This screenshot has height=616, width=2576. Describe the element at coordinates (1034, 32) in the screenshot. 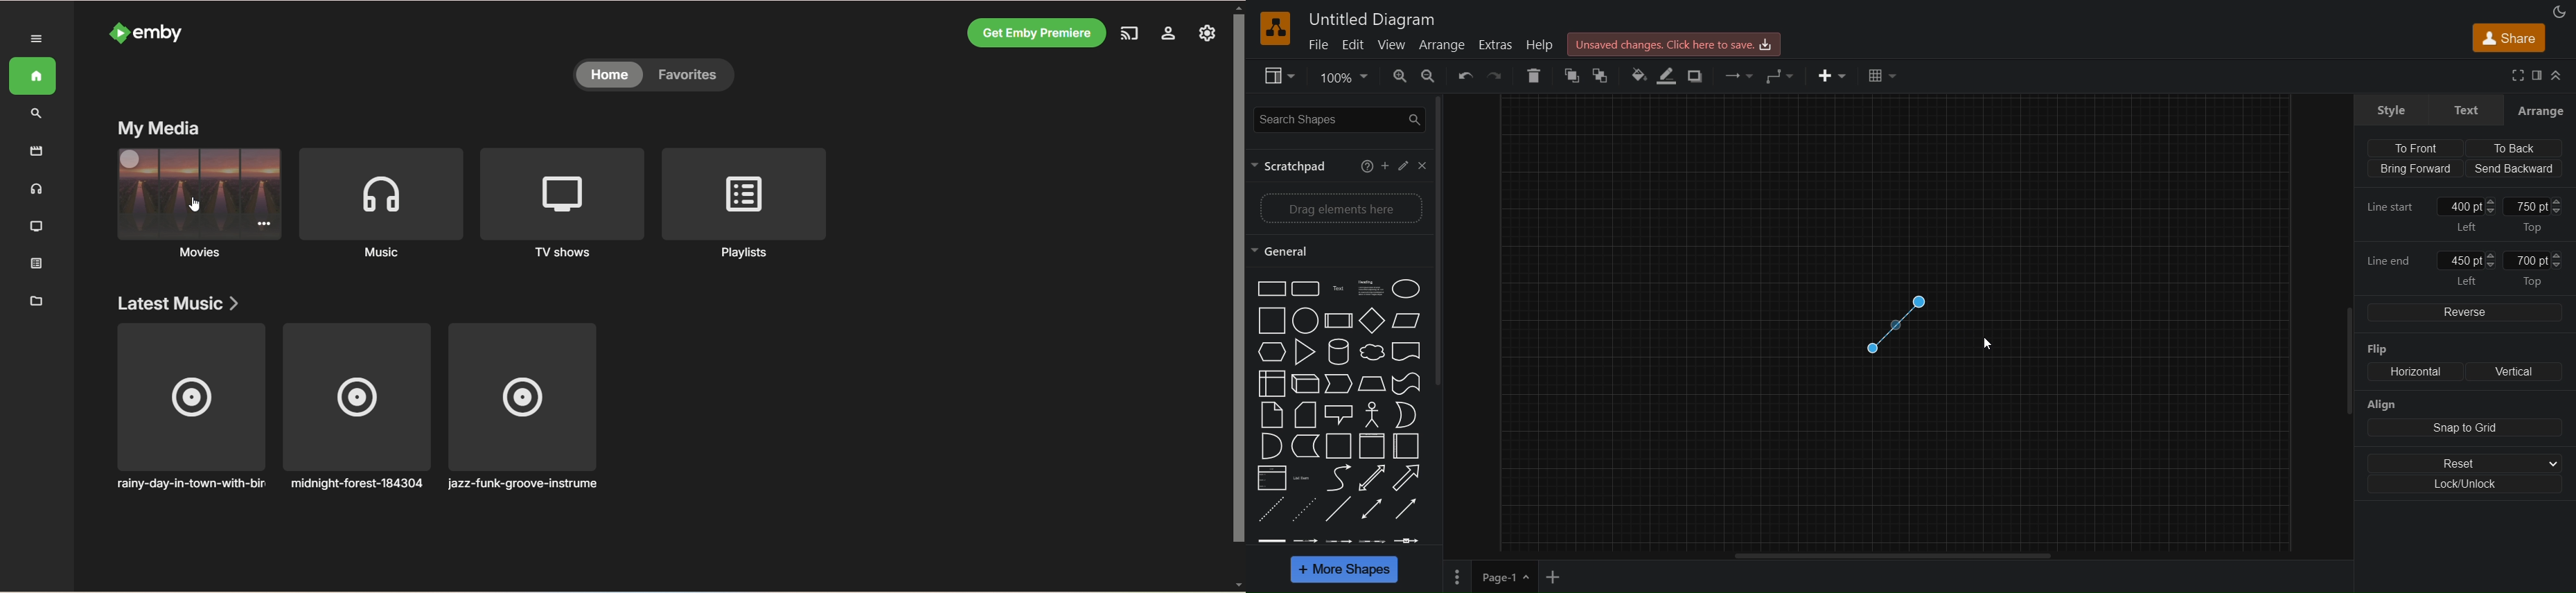

I see `get emby premiere` at that location.